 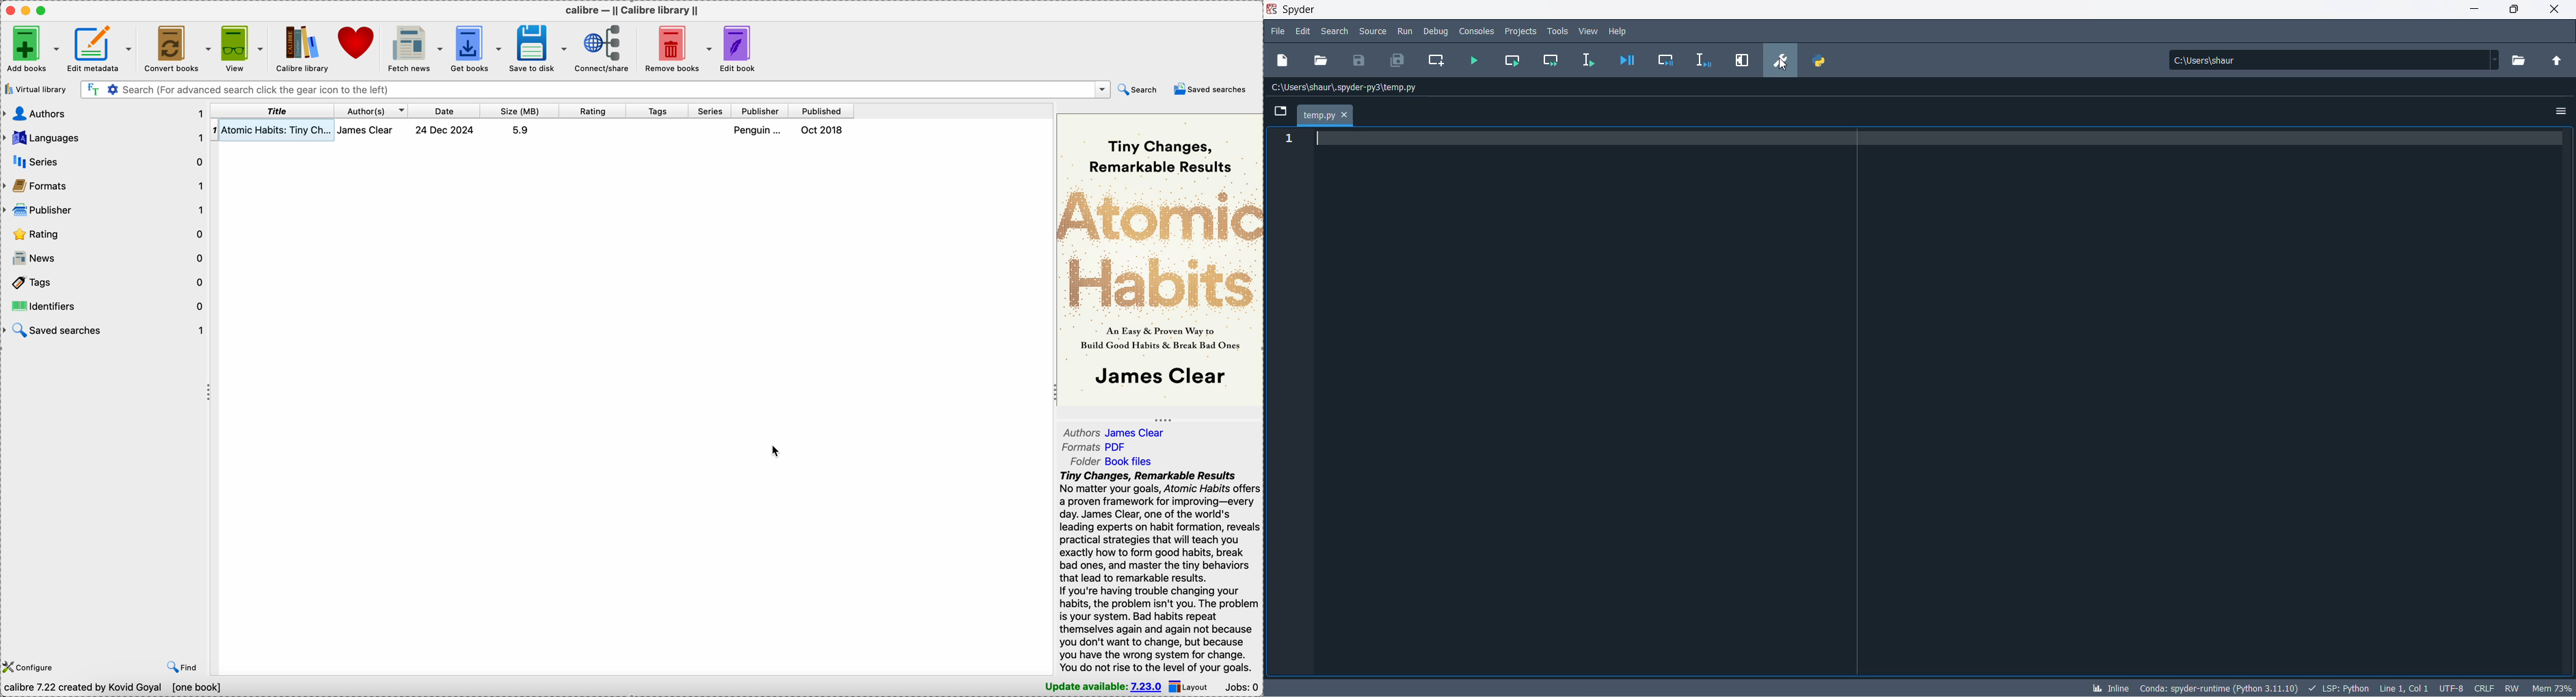 I want to click on file EOL status, so click(x=2484, y=687).